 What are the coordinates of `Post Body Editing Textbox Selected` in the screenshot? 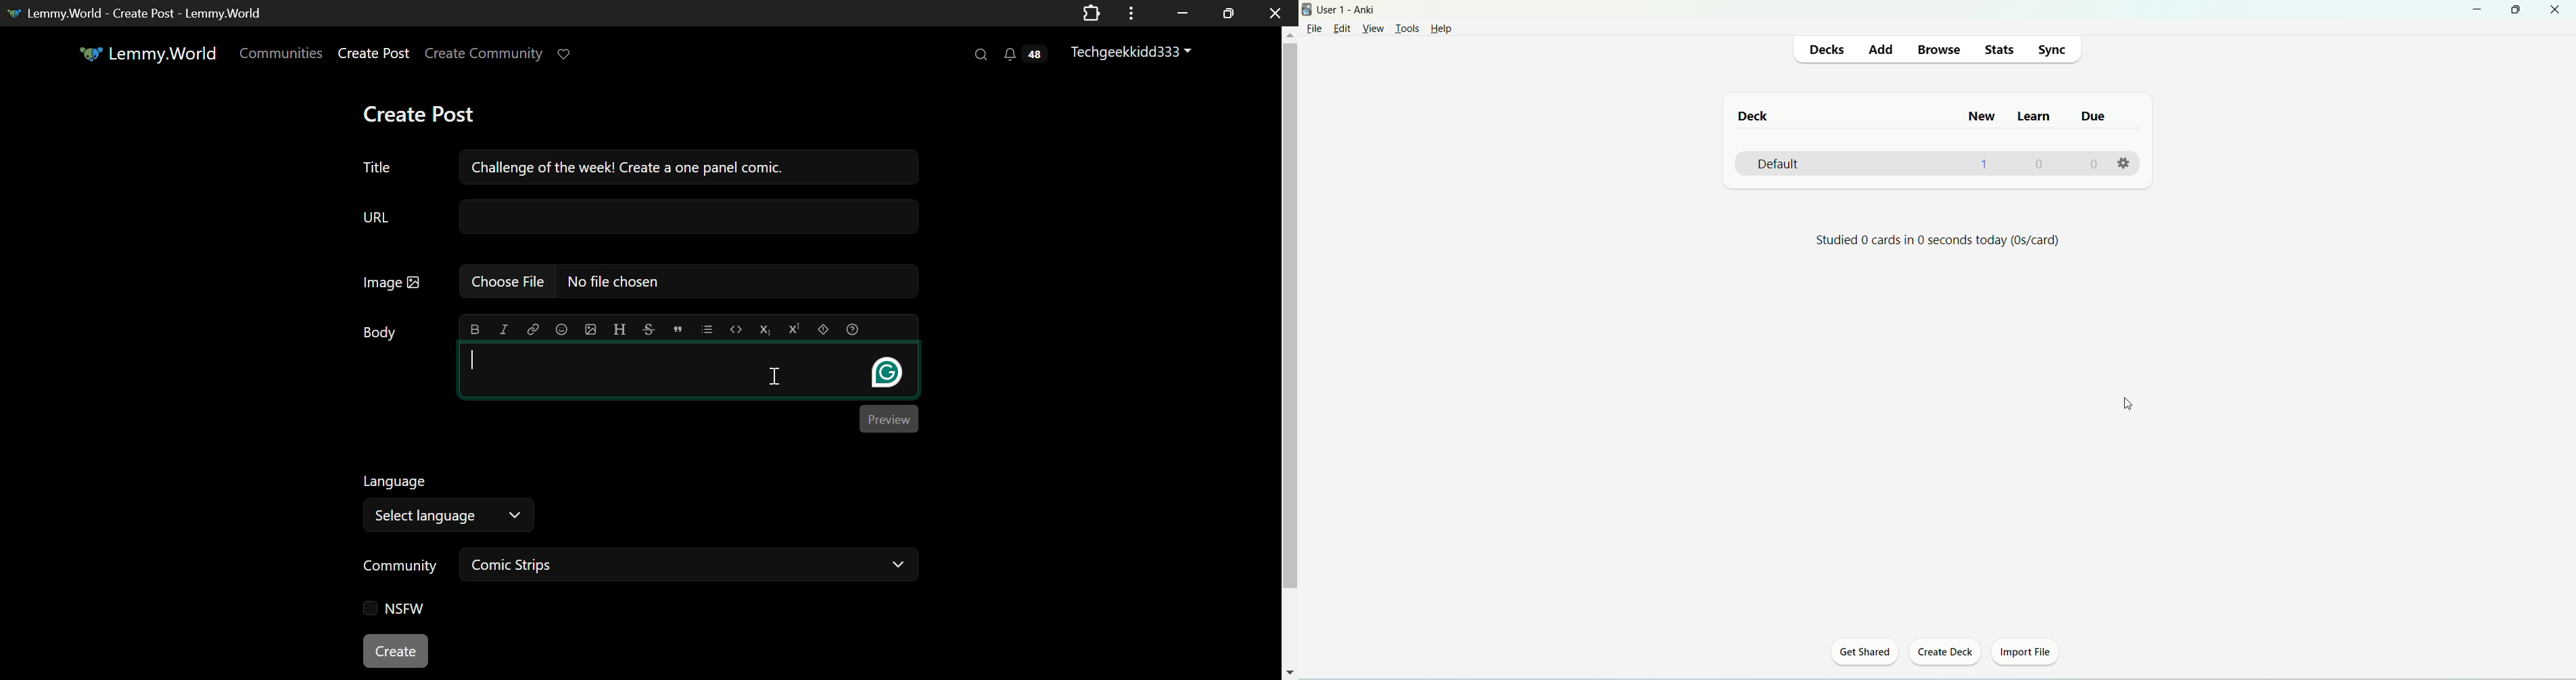 It's located at (685, 372).